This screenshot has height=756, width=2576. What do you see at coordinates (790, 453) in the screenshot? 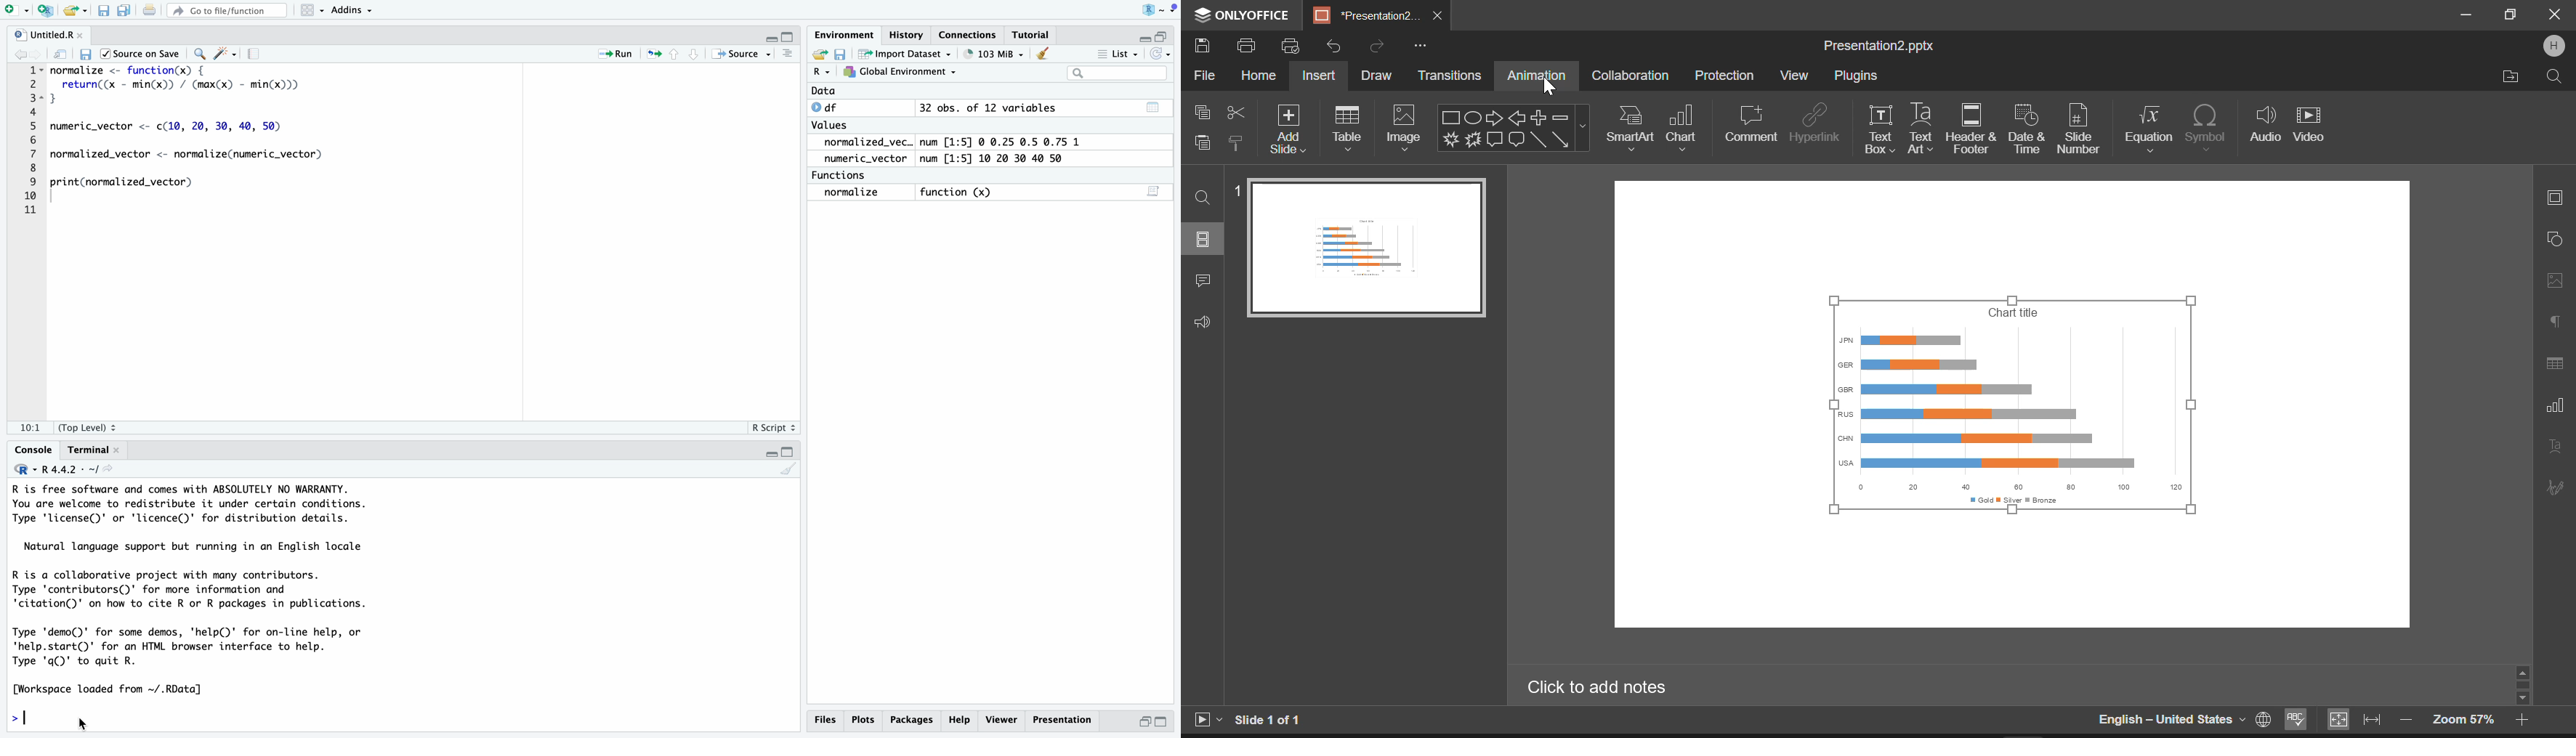
I see `Maximize` at bounding box center [790, 453].